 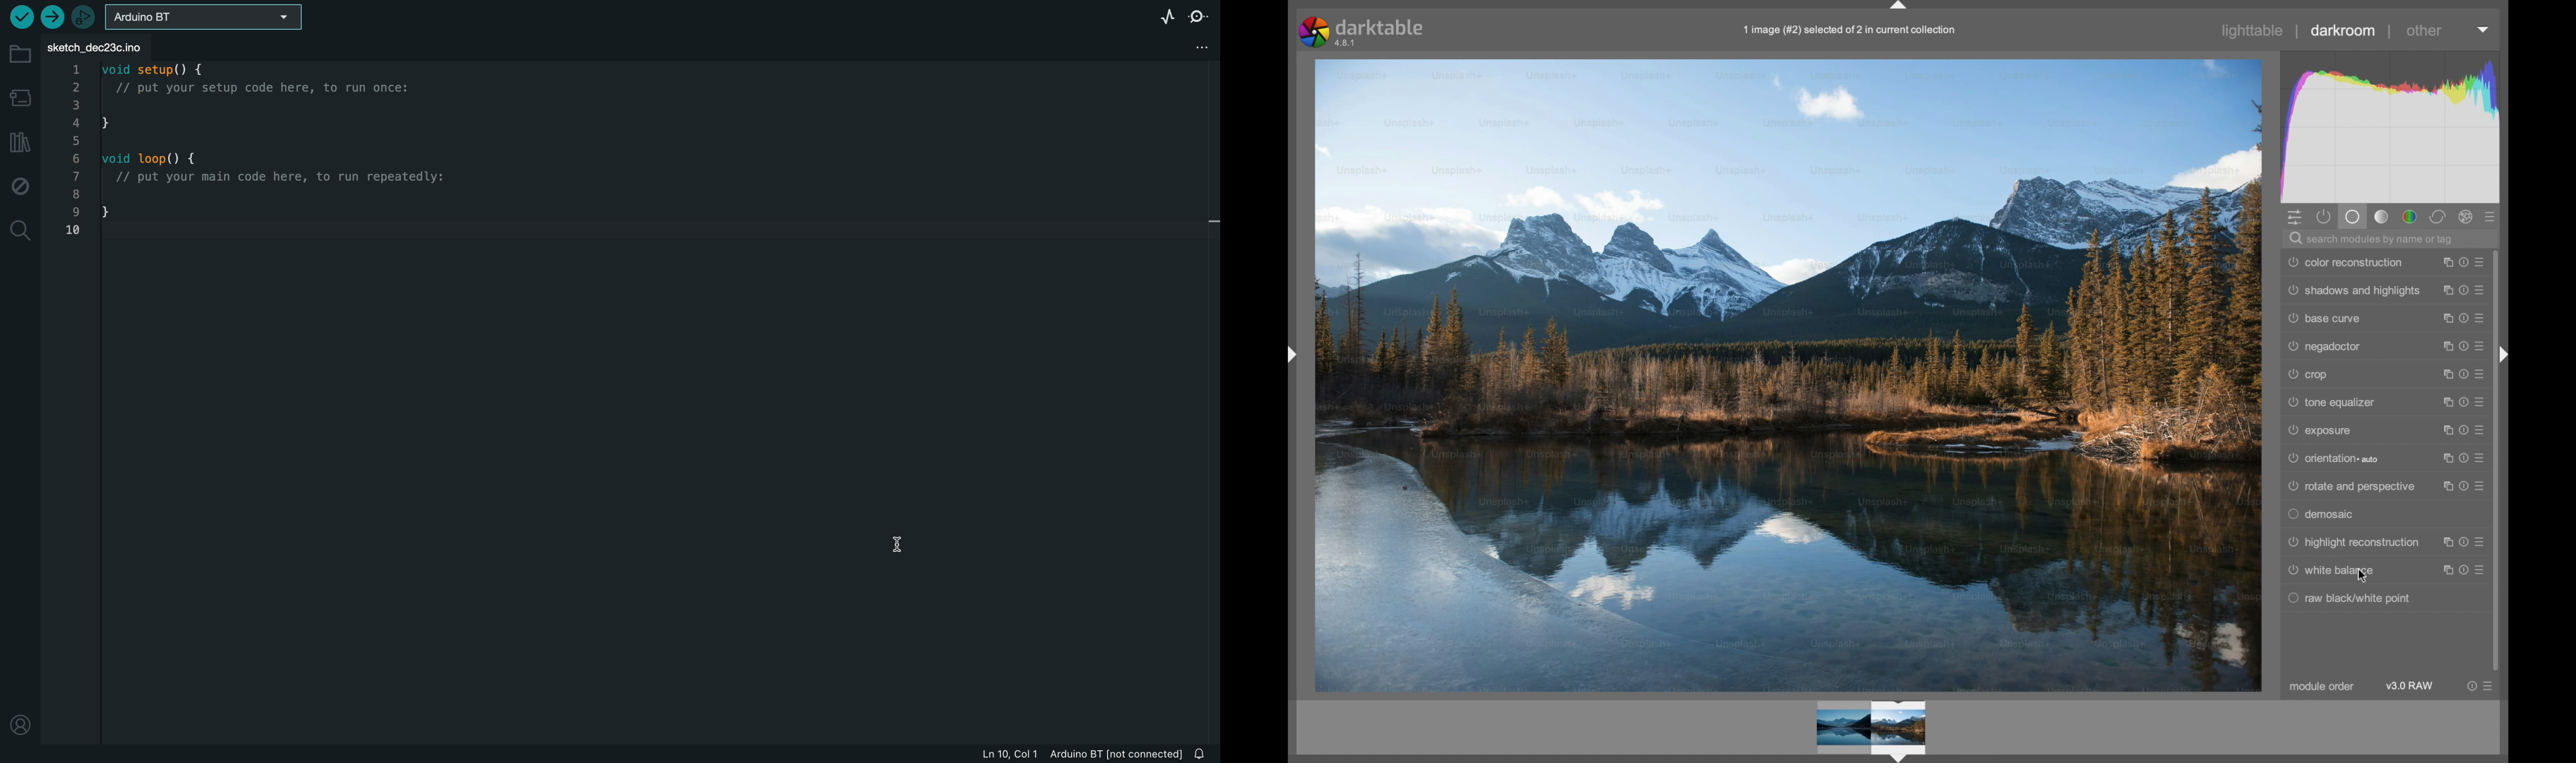 I want to click on show active module, so click(x=2325, y=216).